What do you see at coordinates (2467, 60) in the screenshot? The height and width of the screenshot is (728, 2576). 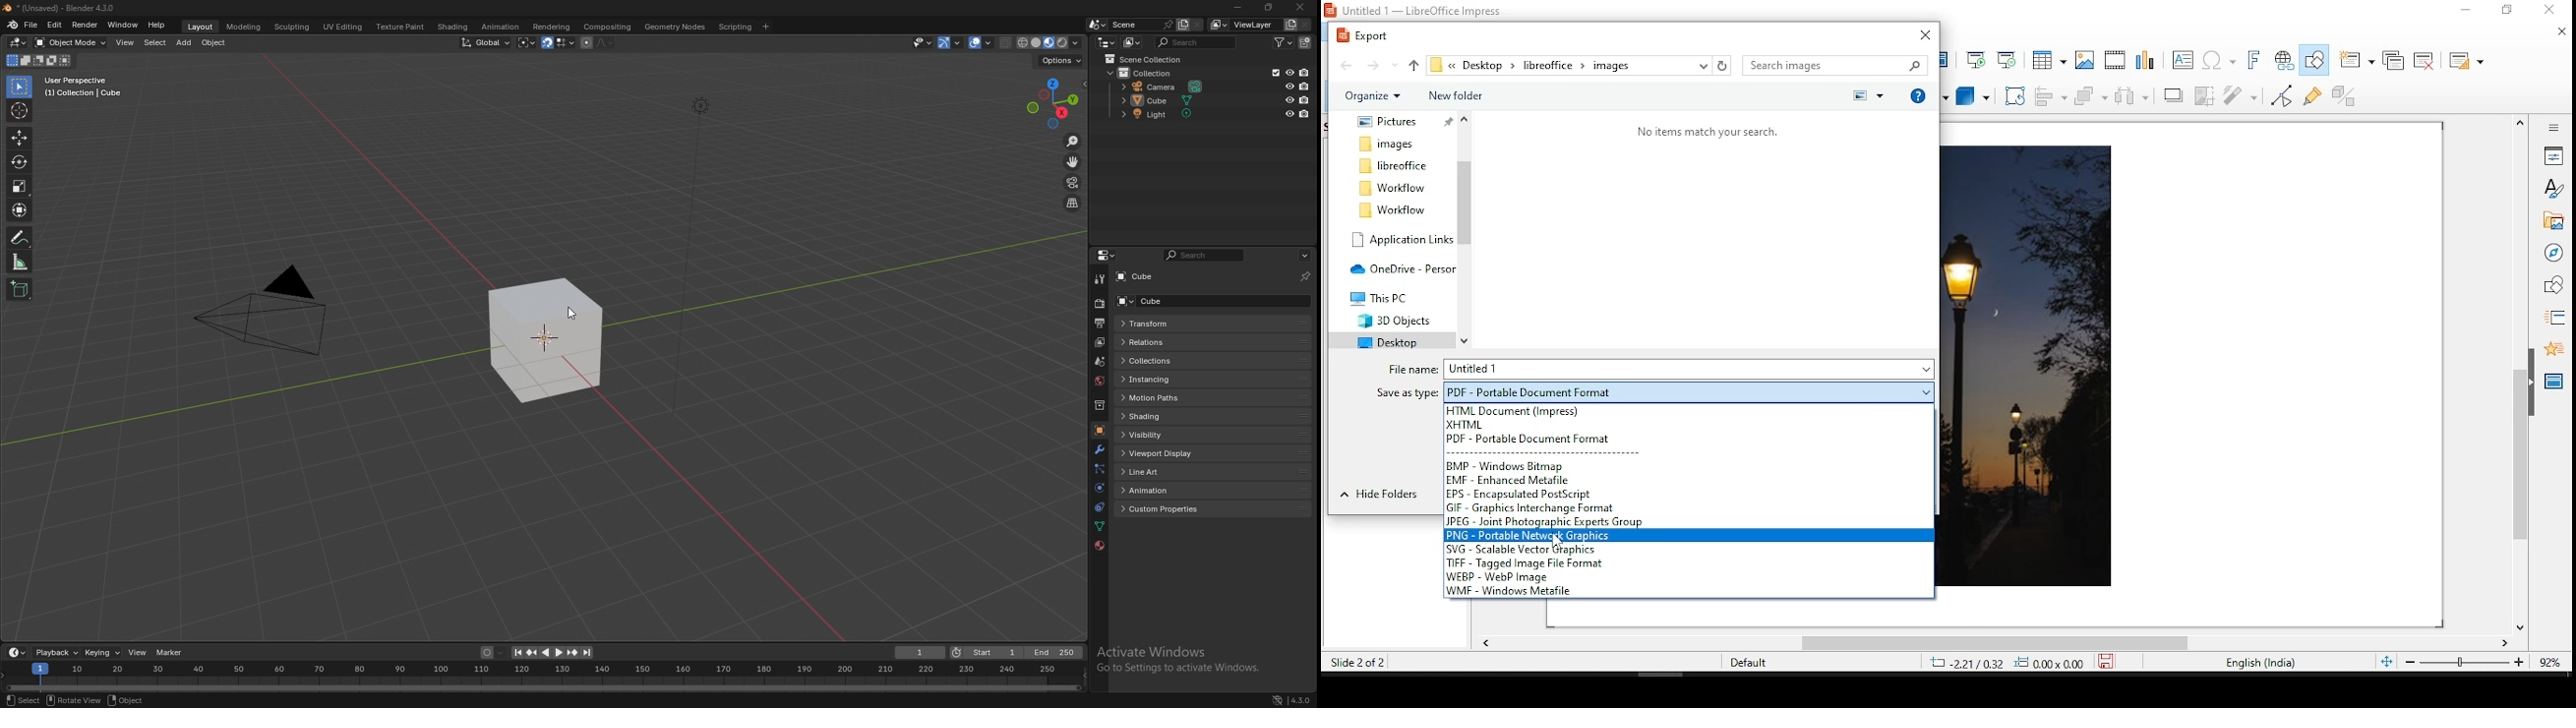 I see `slide layout` at bounding box center [2467, 60].